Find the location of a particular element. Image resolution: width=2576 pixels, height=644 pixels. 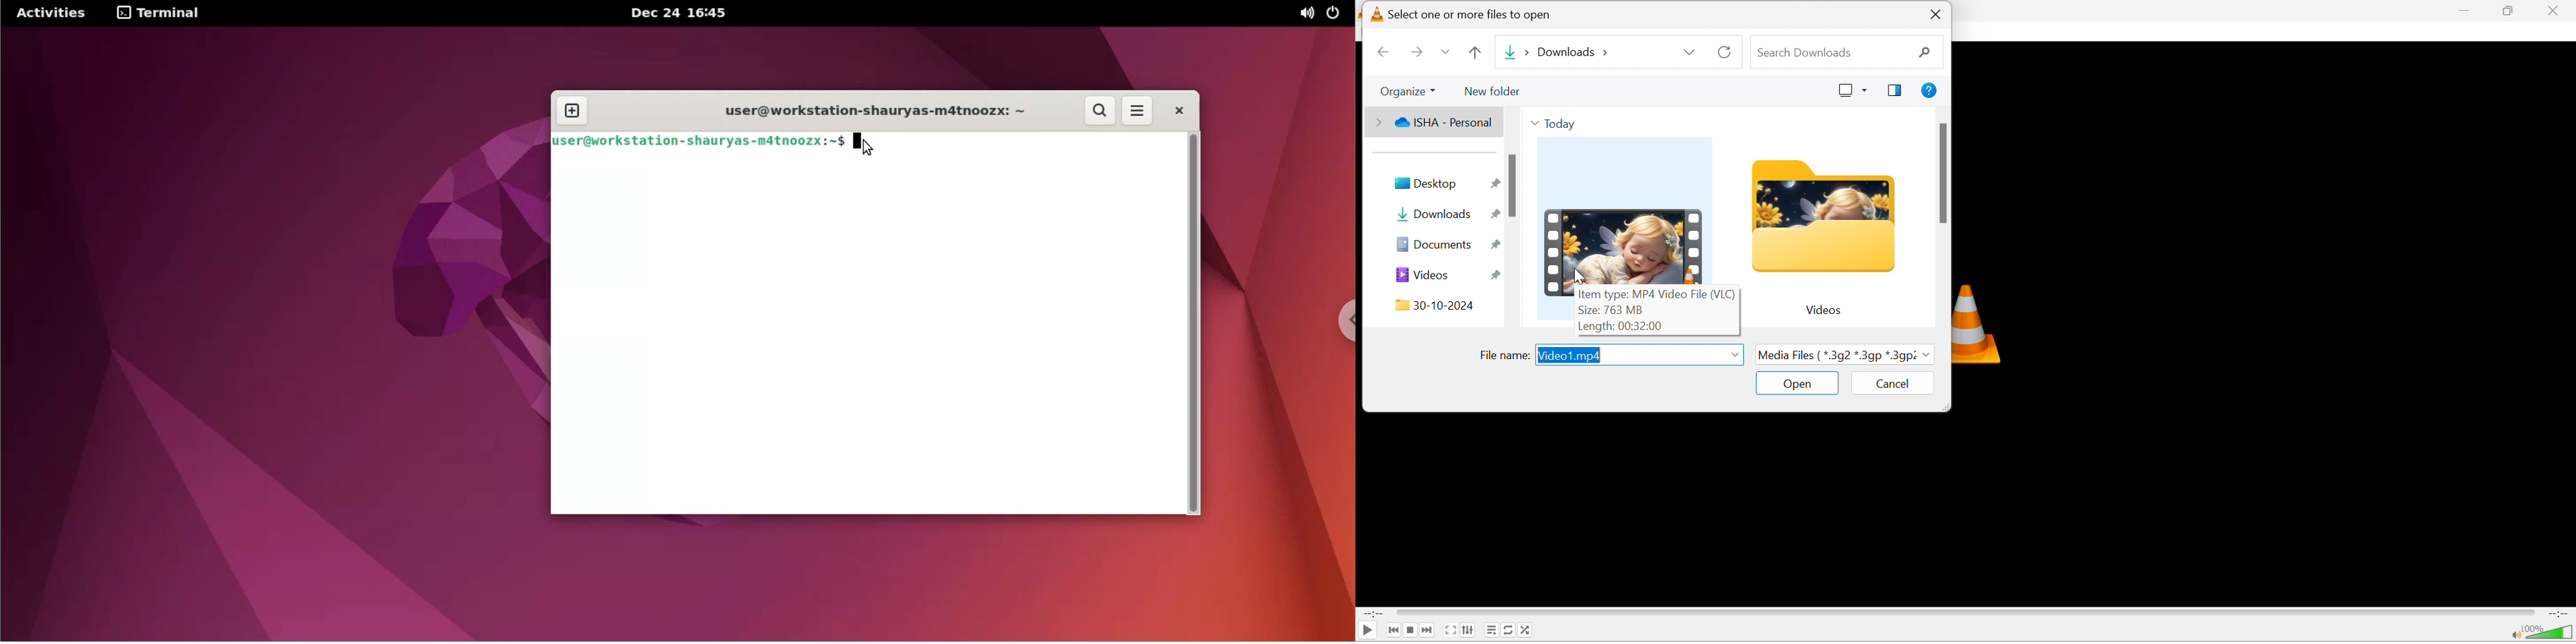

Item type: MP4 Video File (VLC) is located at coordinates (1662, 294).